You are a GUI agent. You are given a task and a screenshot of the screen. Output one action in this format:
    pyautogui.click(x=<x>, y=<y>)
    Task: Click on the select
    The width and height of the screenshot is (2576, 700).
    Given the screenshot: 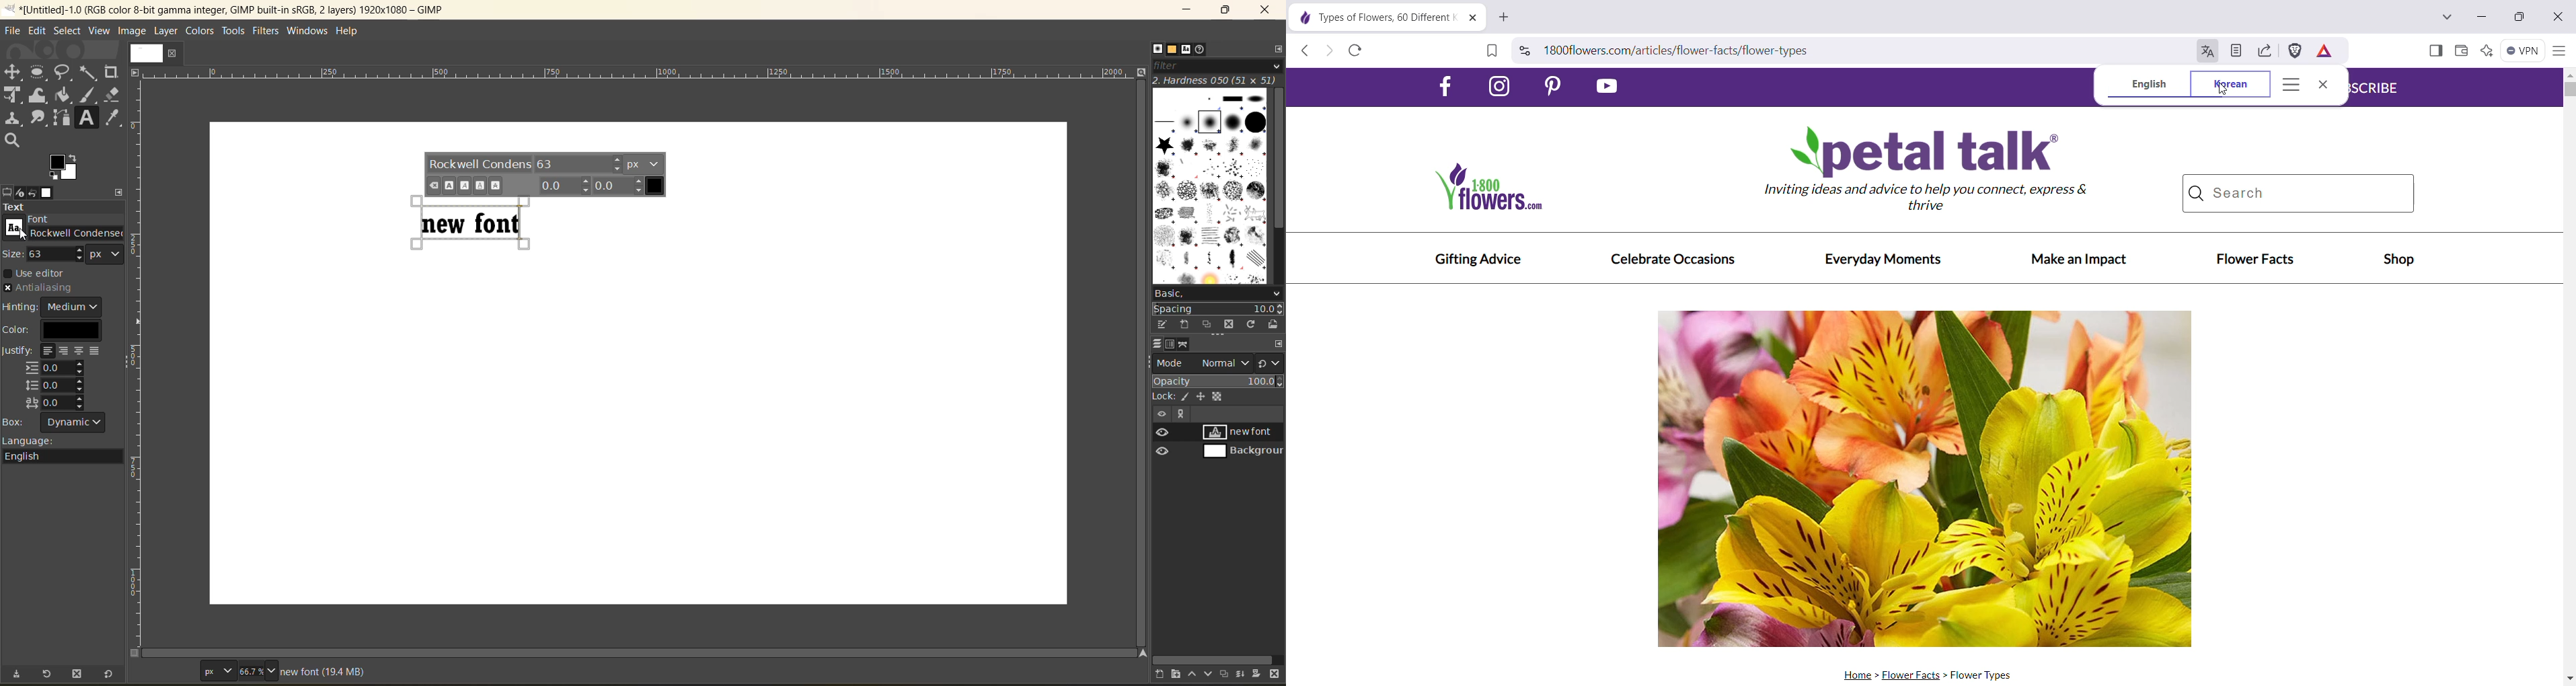 What is the action you would take?
    pyautogui.click(x=68, y=32)
    